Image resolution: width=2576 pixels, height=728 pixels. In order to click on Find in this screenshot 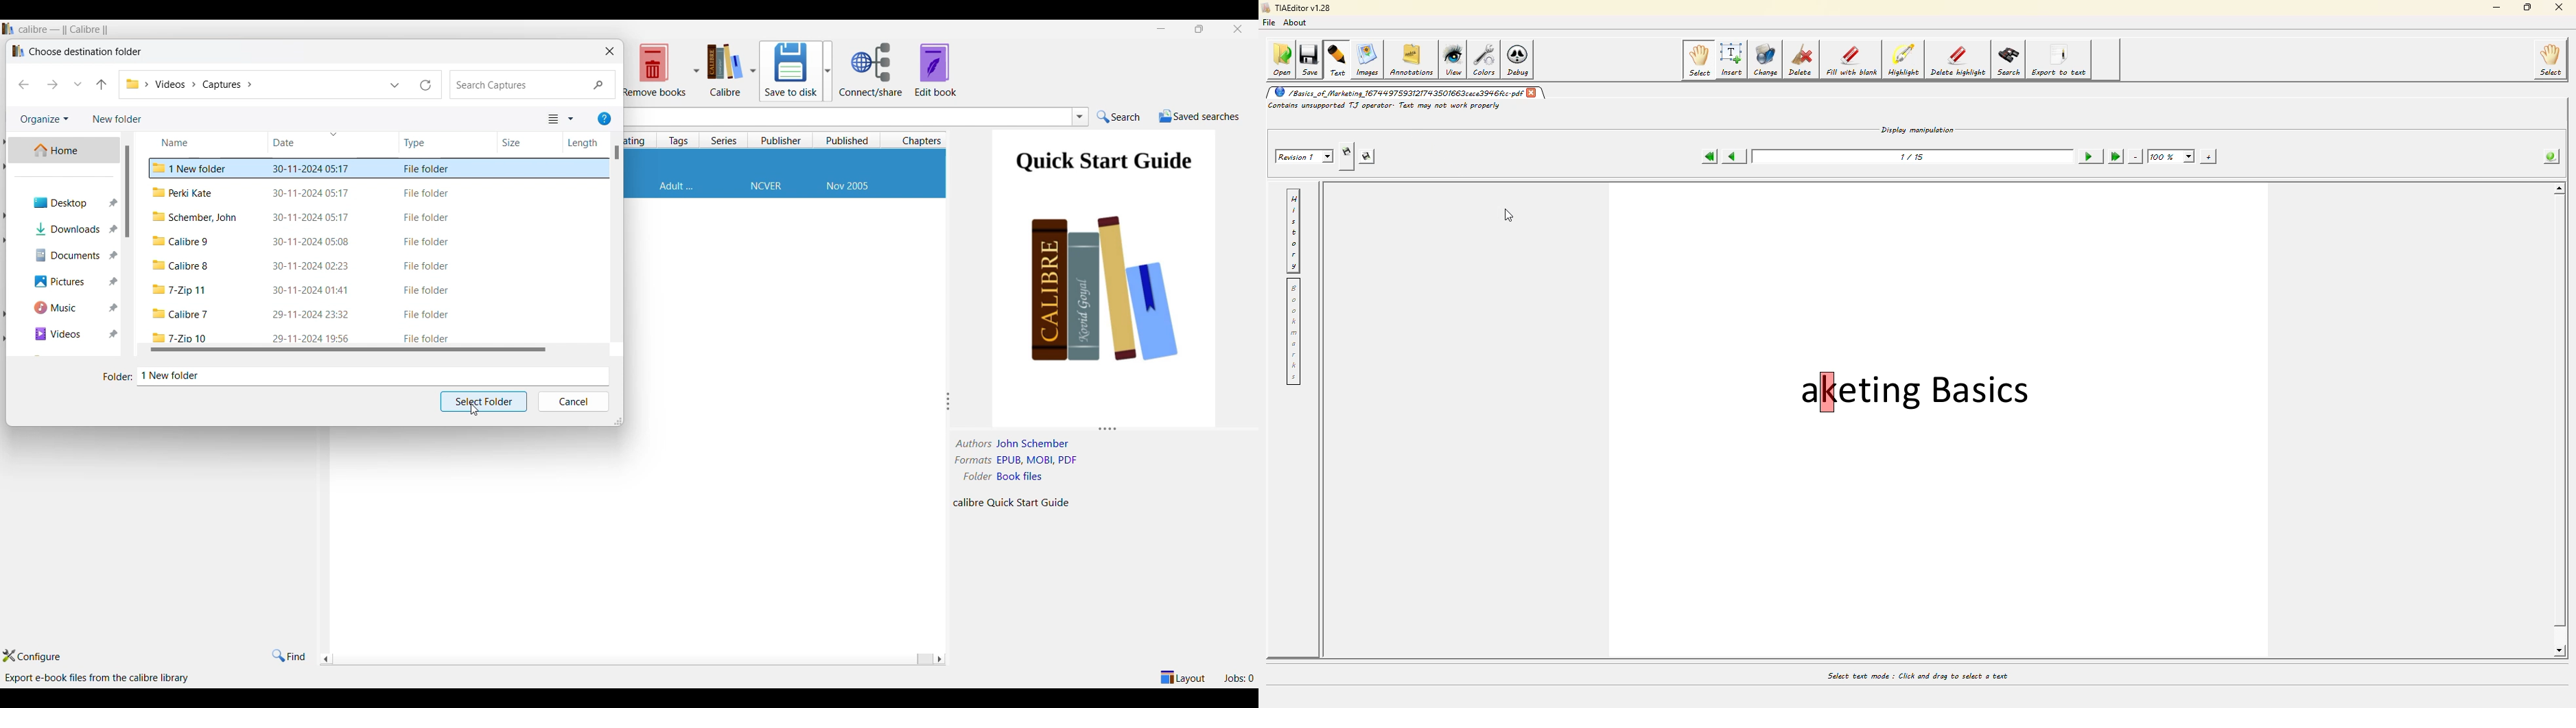, I will do `click(289, 656)`.